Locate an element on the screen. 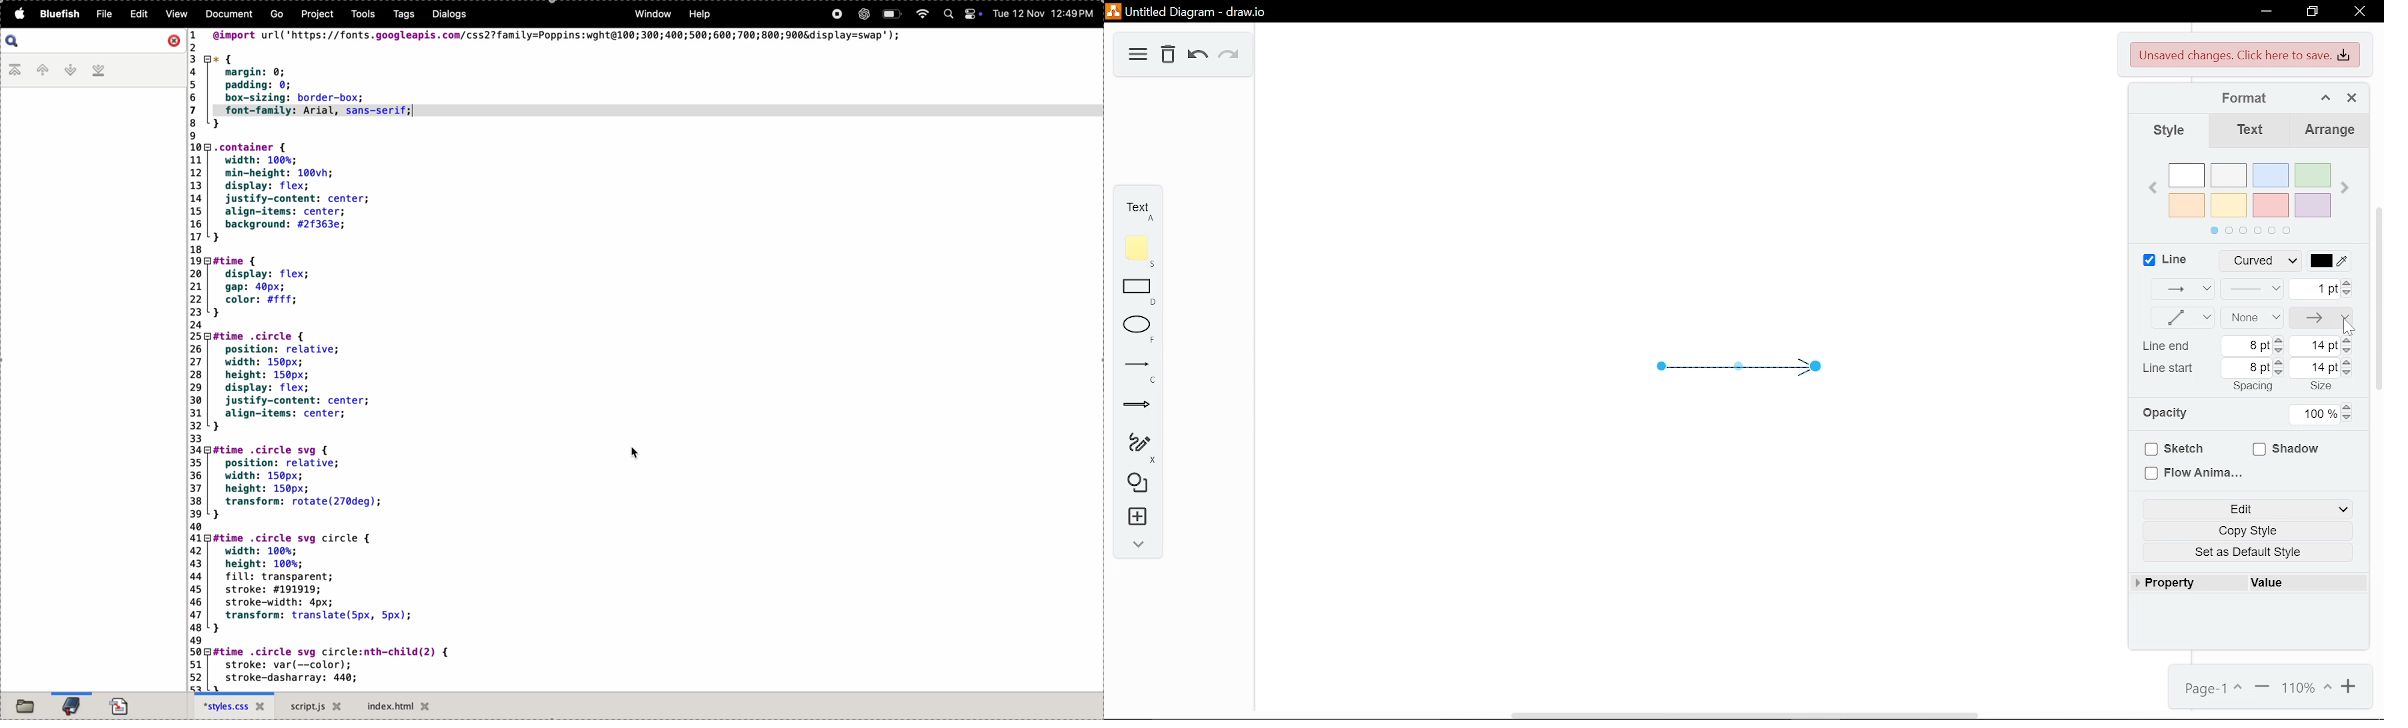 This screenshot has width=2408, height=728. Decrease line end spacing is located at coordinates (2282, 352).